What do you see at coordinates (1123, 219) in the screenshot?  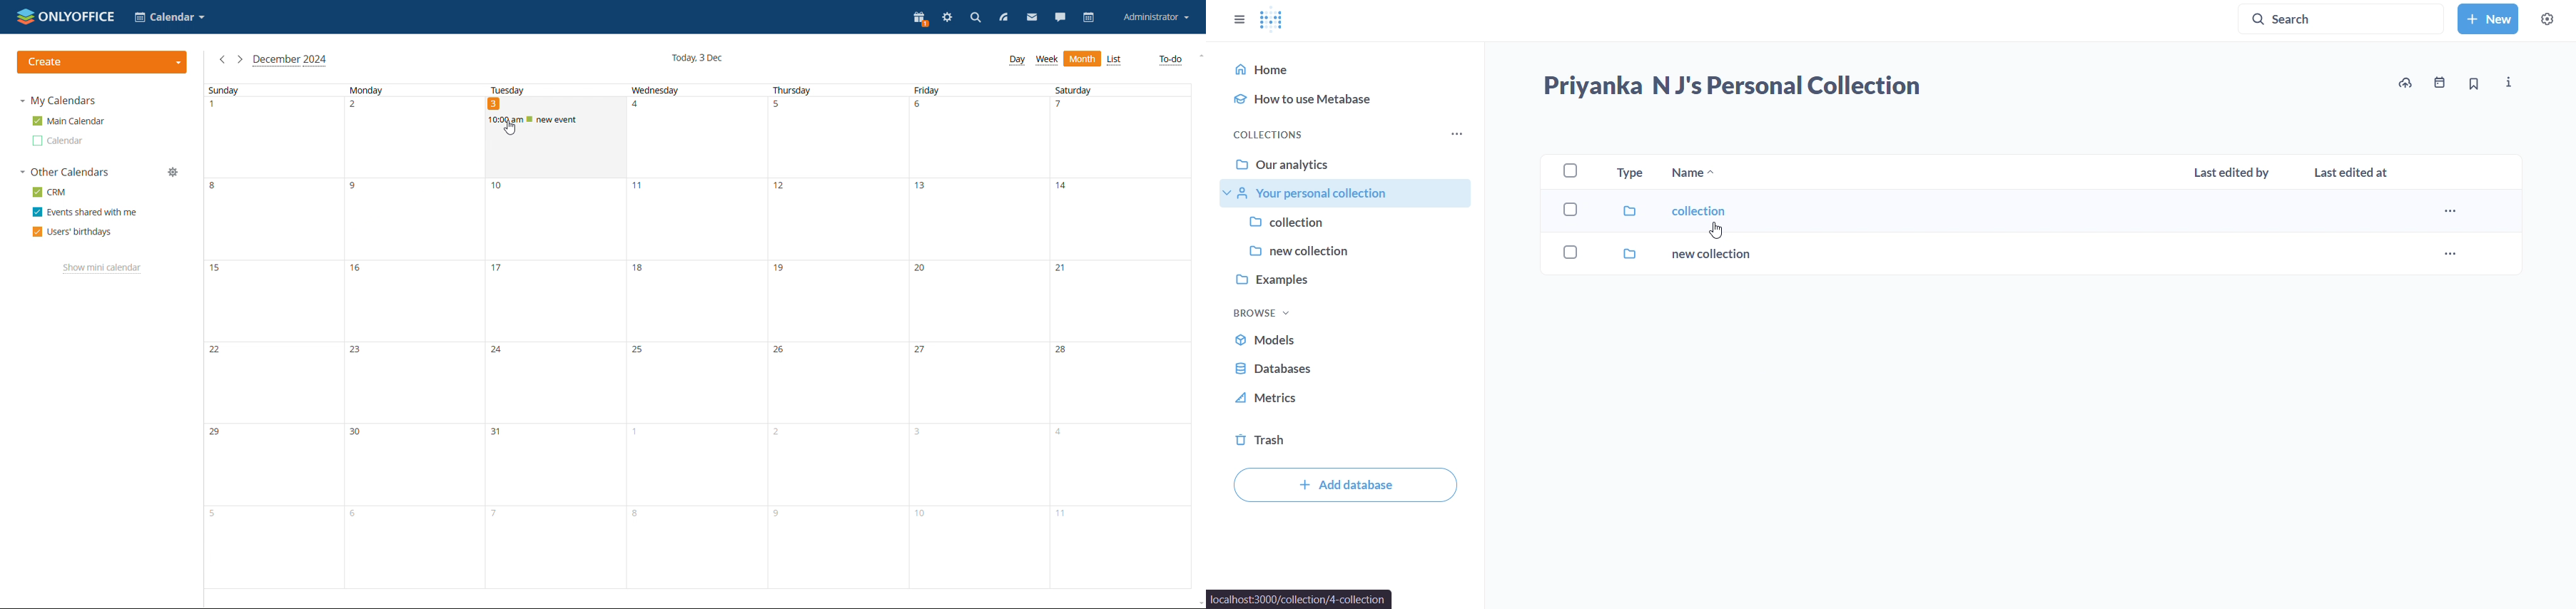 I see `14` at bounding box center [1123, 219].